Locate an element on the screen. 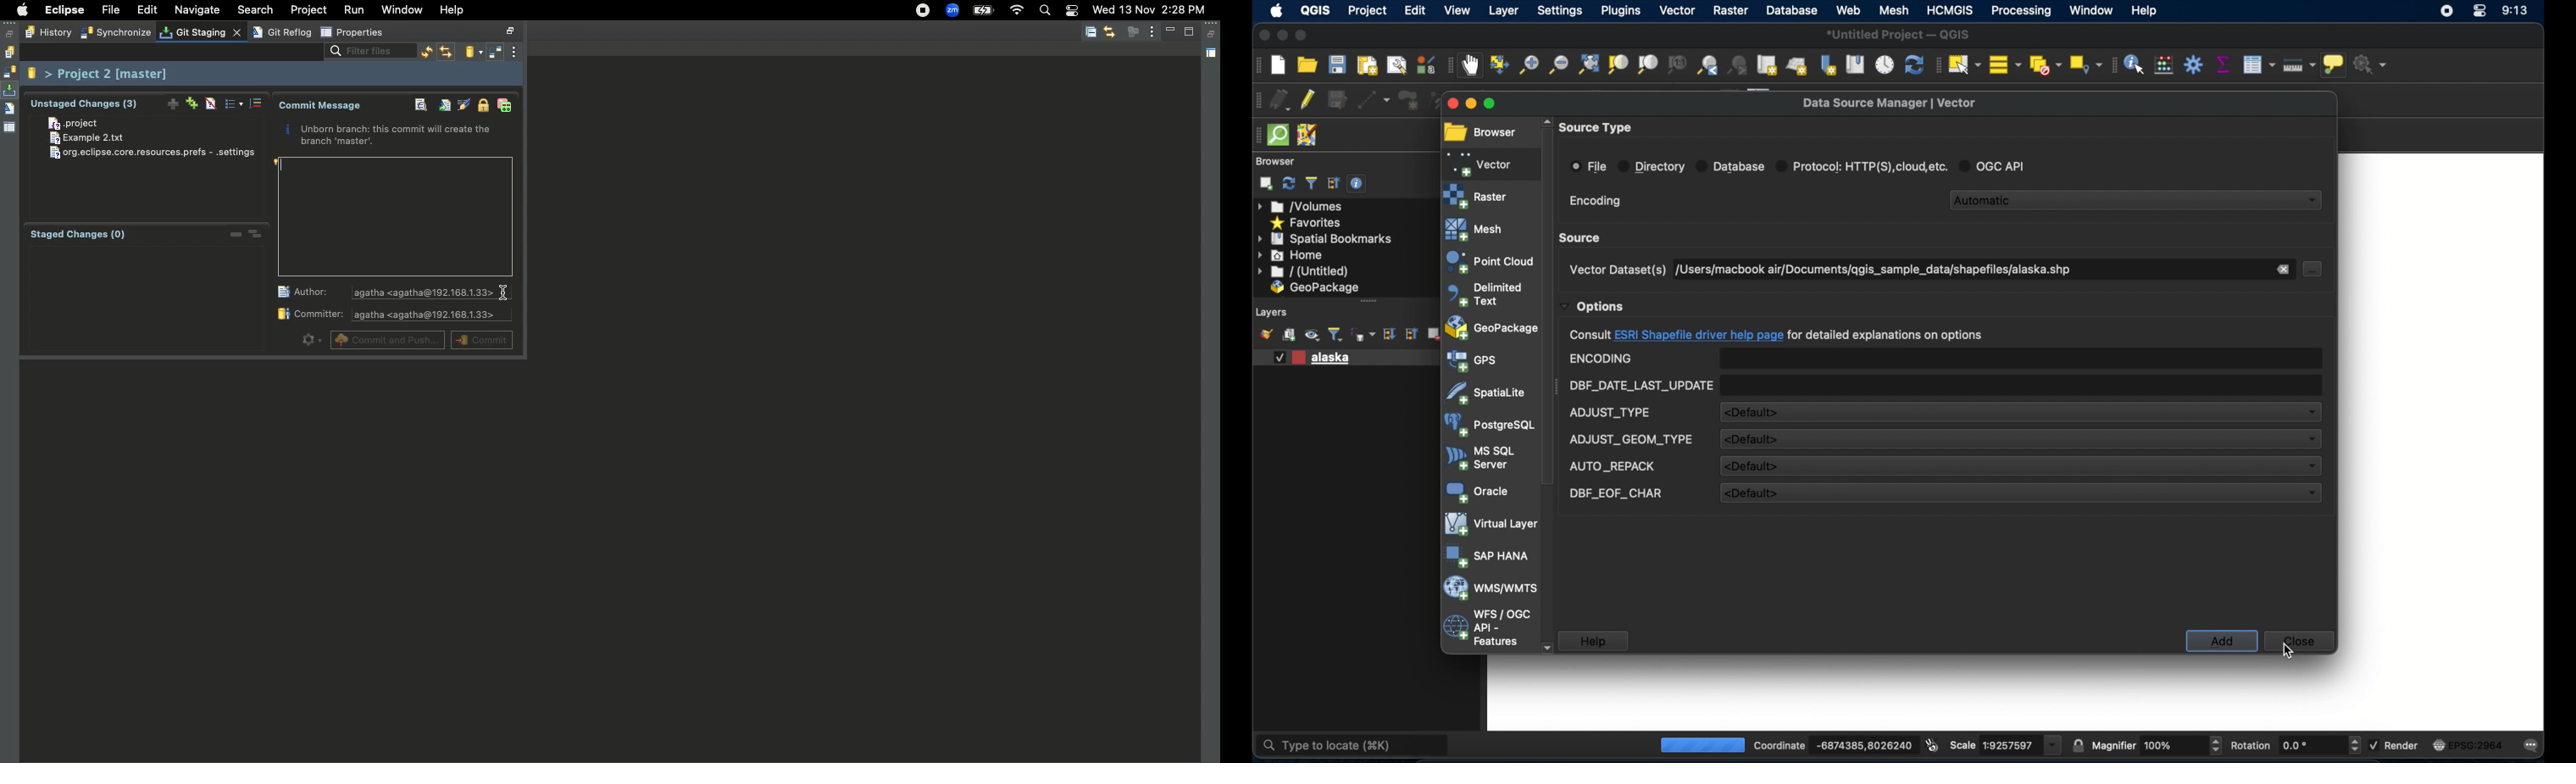  open attribute table is located at coordinates (2260, 64).